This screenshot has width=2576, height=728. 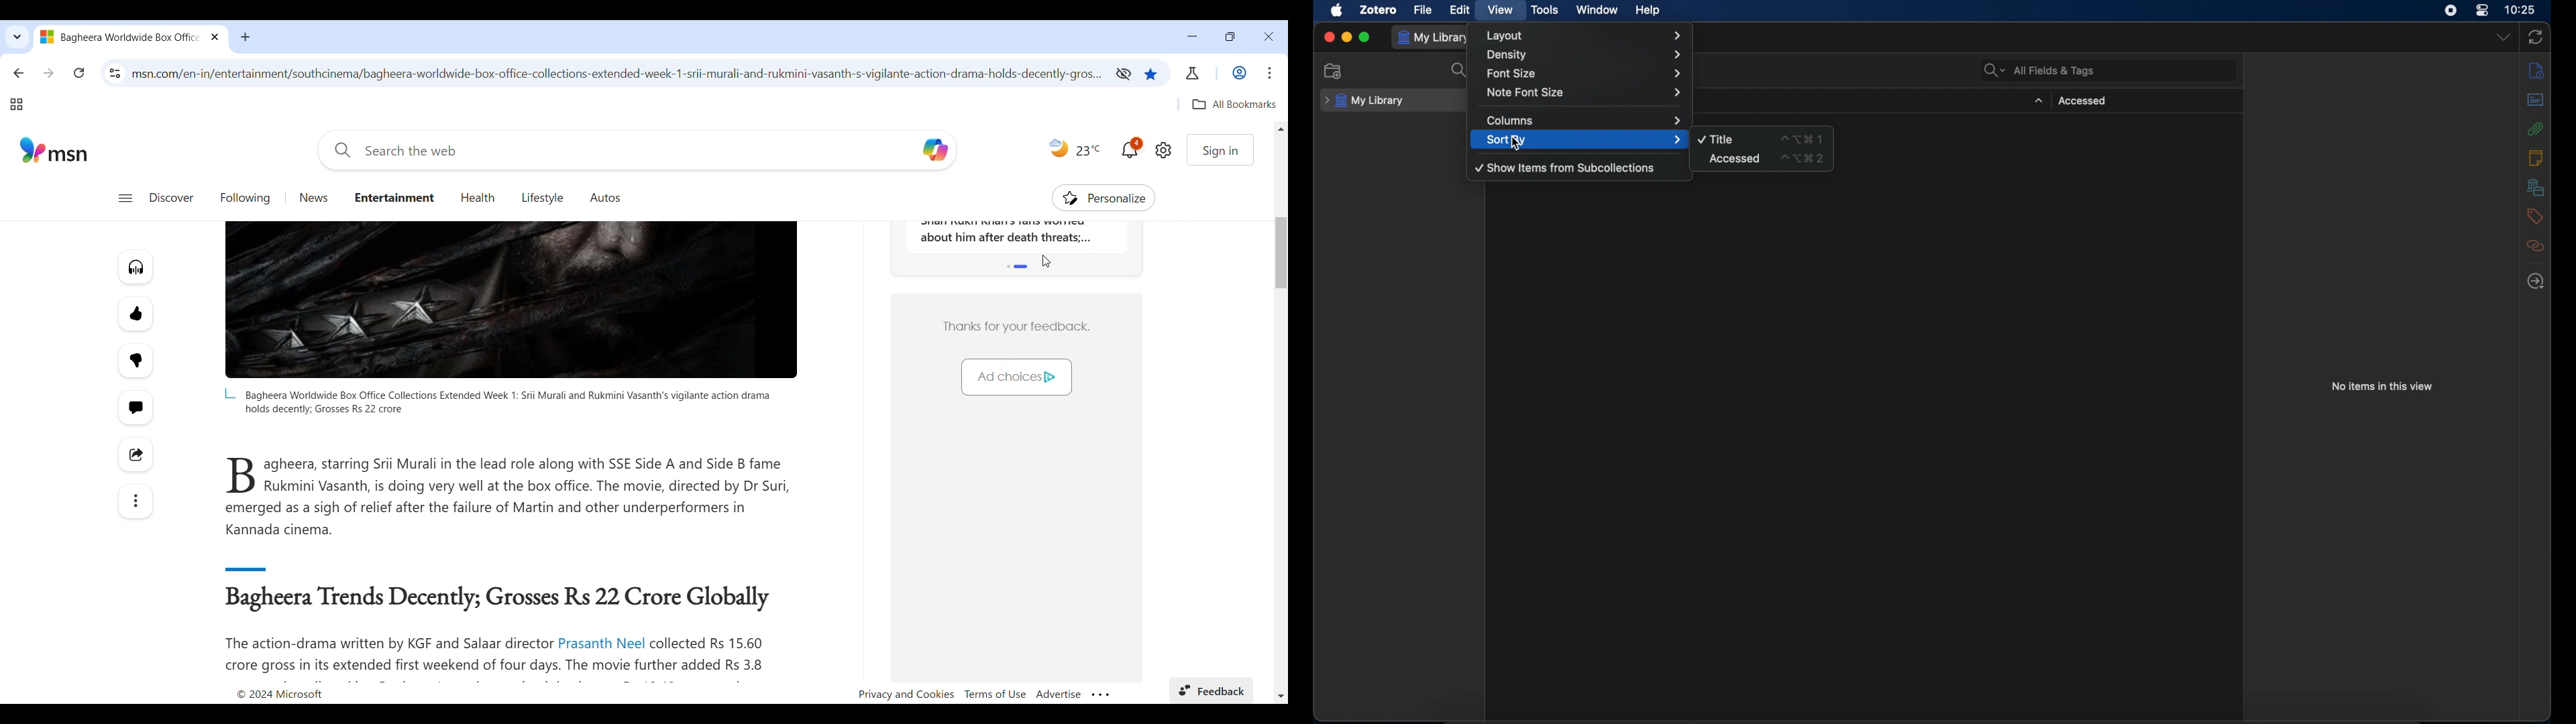 I want to click on See more, so click(x=135, y=501).